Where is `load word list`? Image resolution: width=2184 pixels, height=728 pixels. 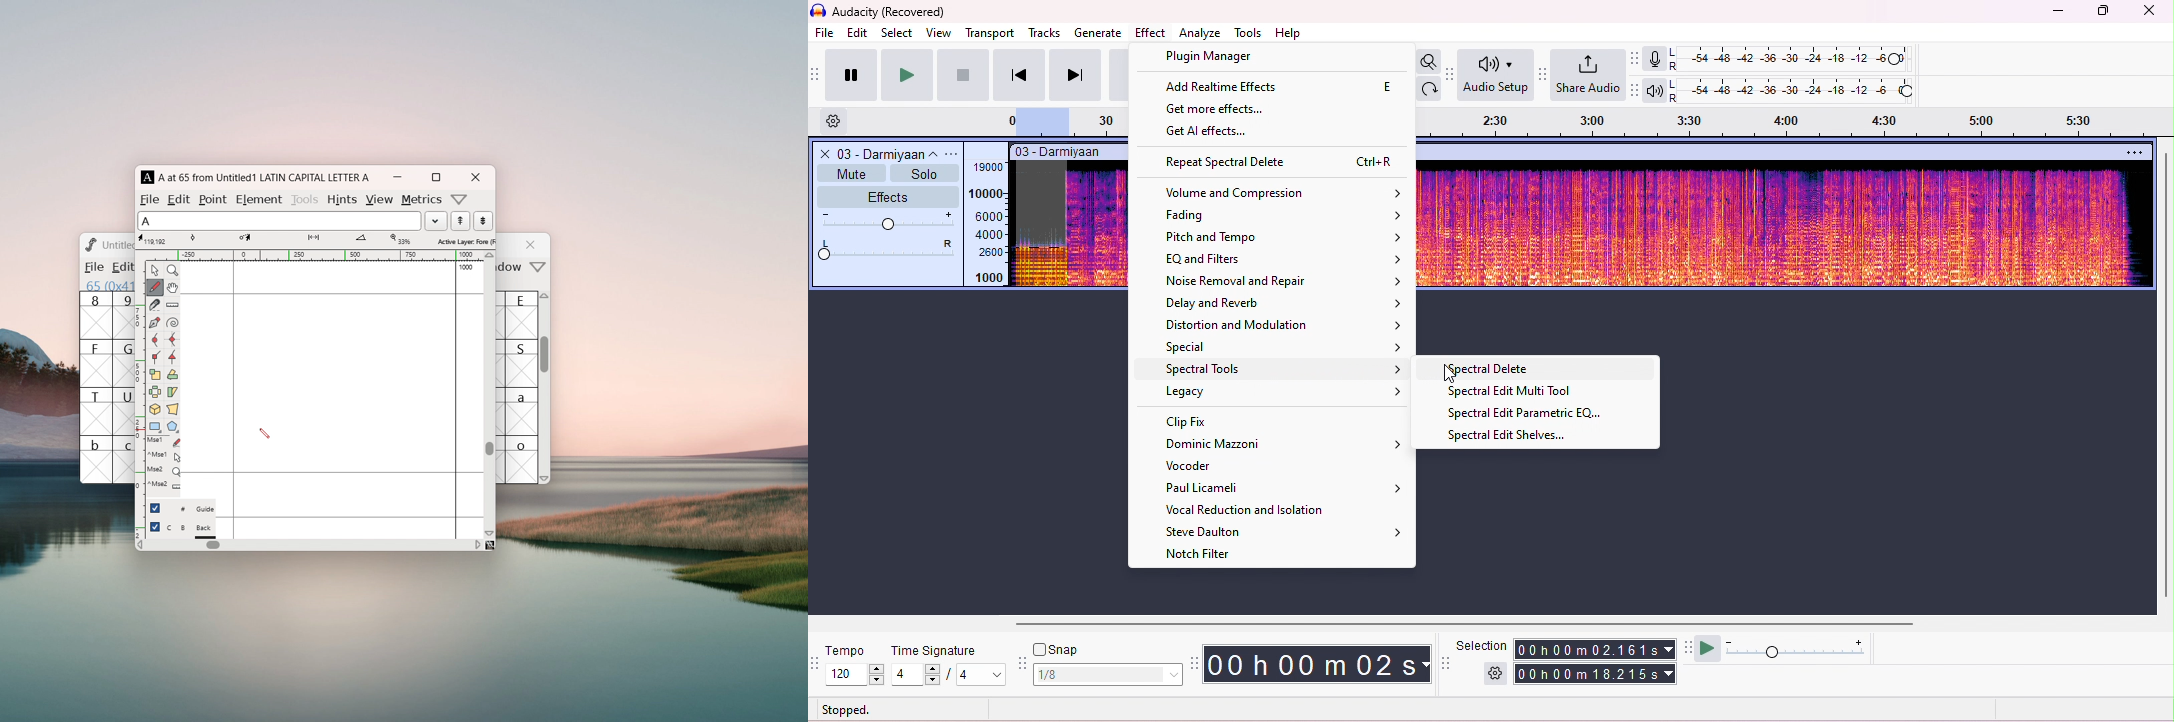 load word list is located at coordinates (436, 221).